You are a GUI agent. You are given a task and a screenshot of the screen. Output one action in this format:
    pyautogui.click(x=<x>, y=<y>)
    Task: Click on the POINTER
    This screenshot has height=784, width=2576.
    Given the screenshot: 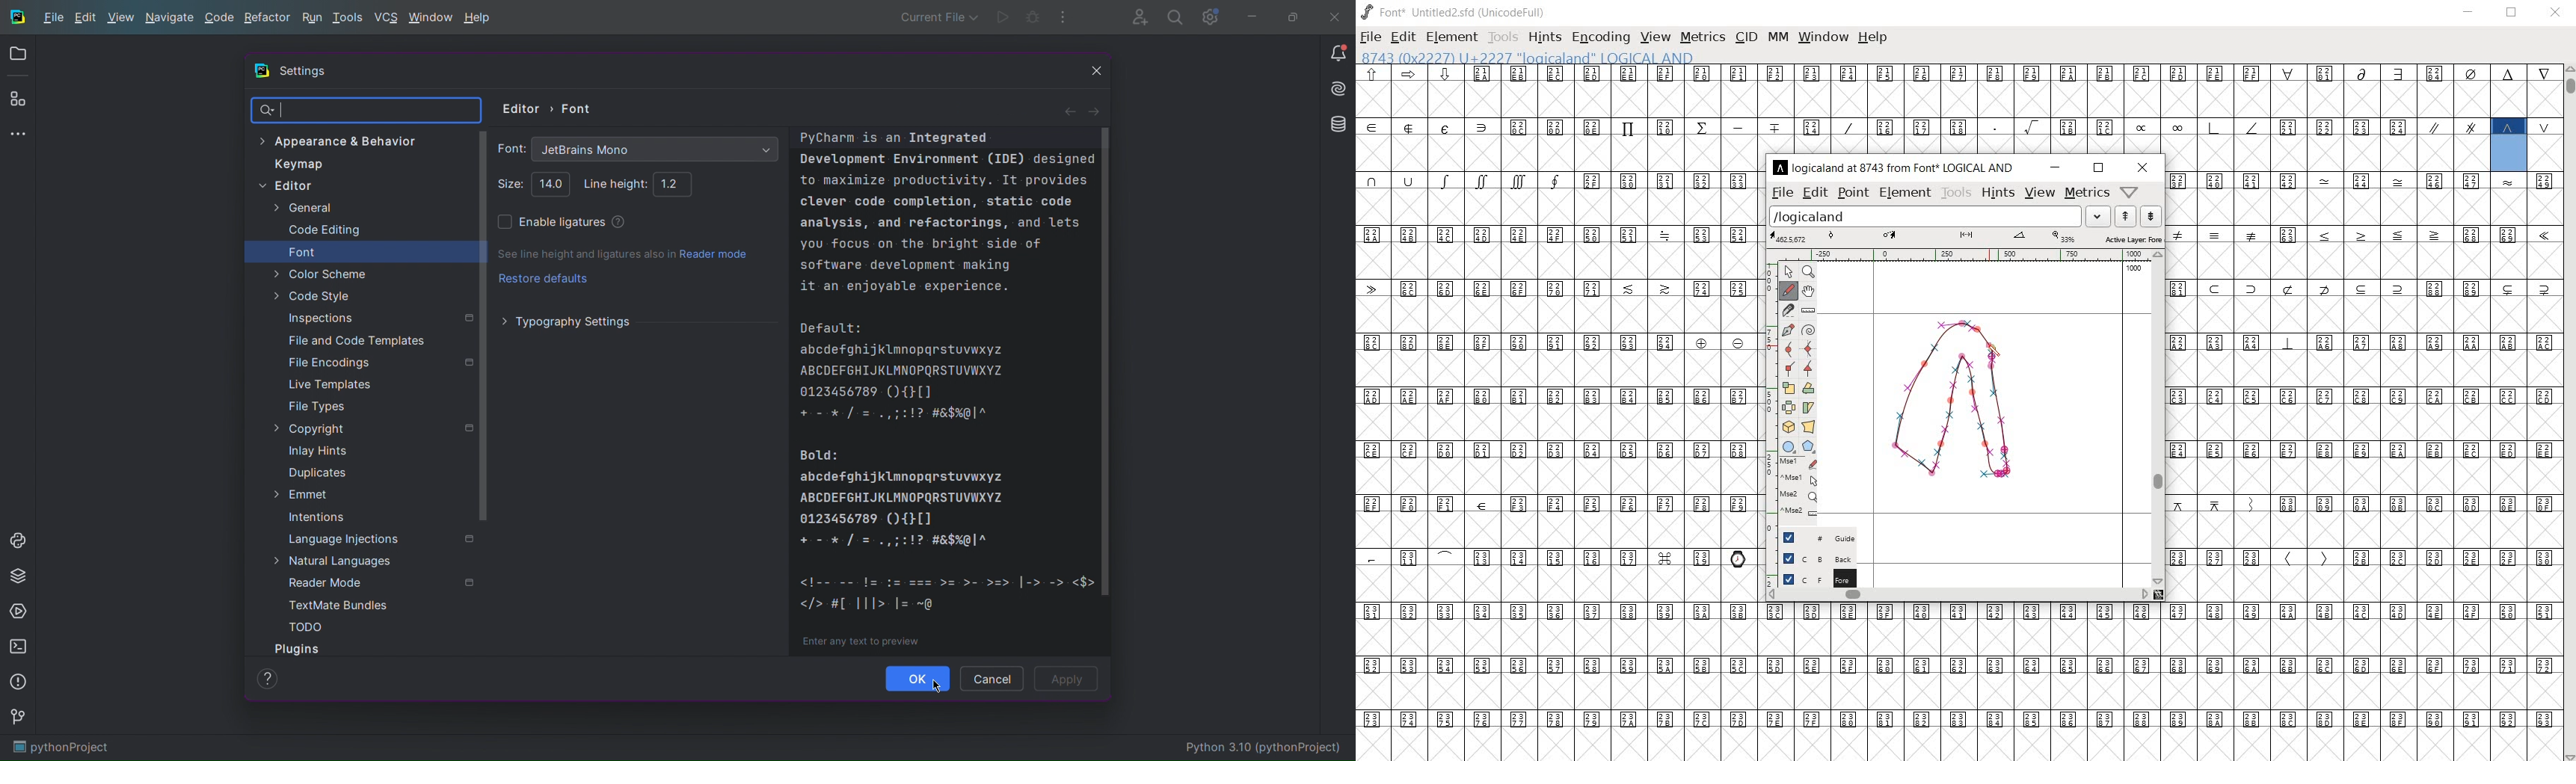 What is the action you would take?
    pyautogui.click(x=1789, y=273)
    